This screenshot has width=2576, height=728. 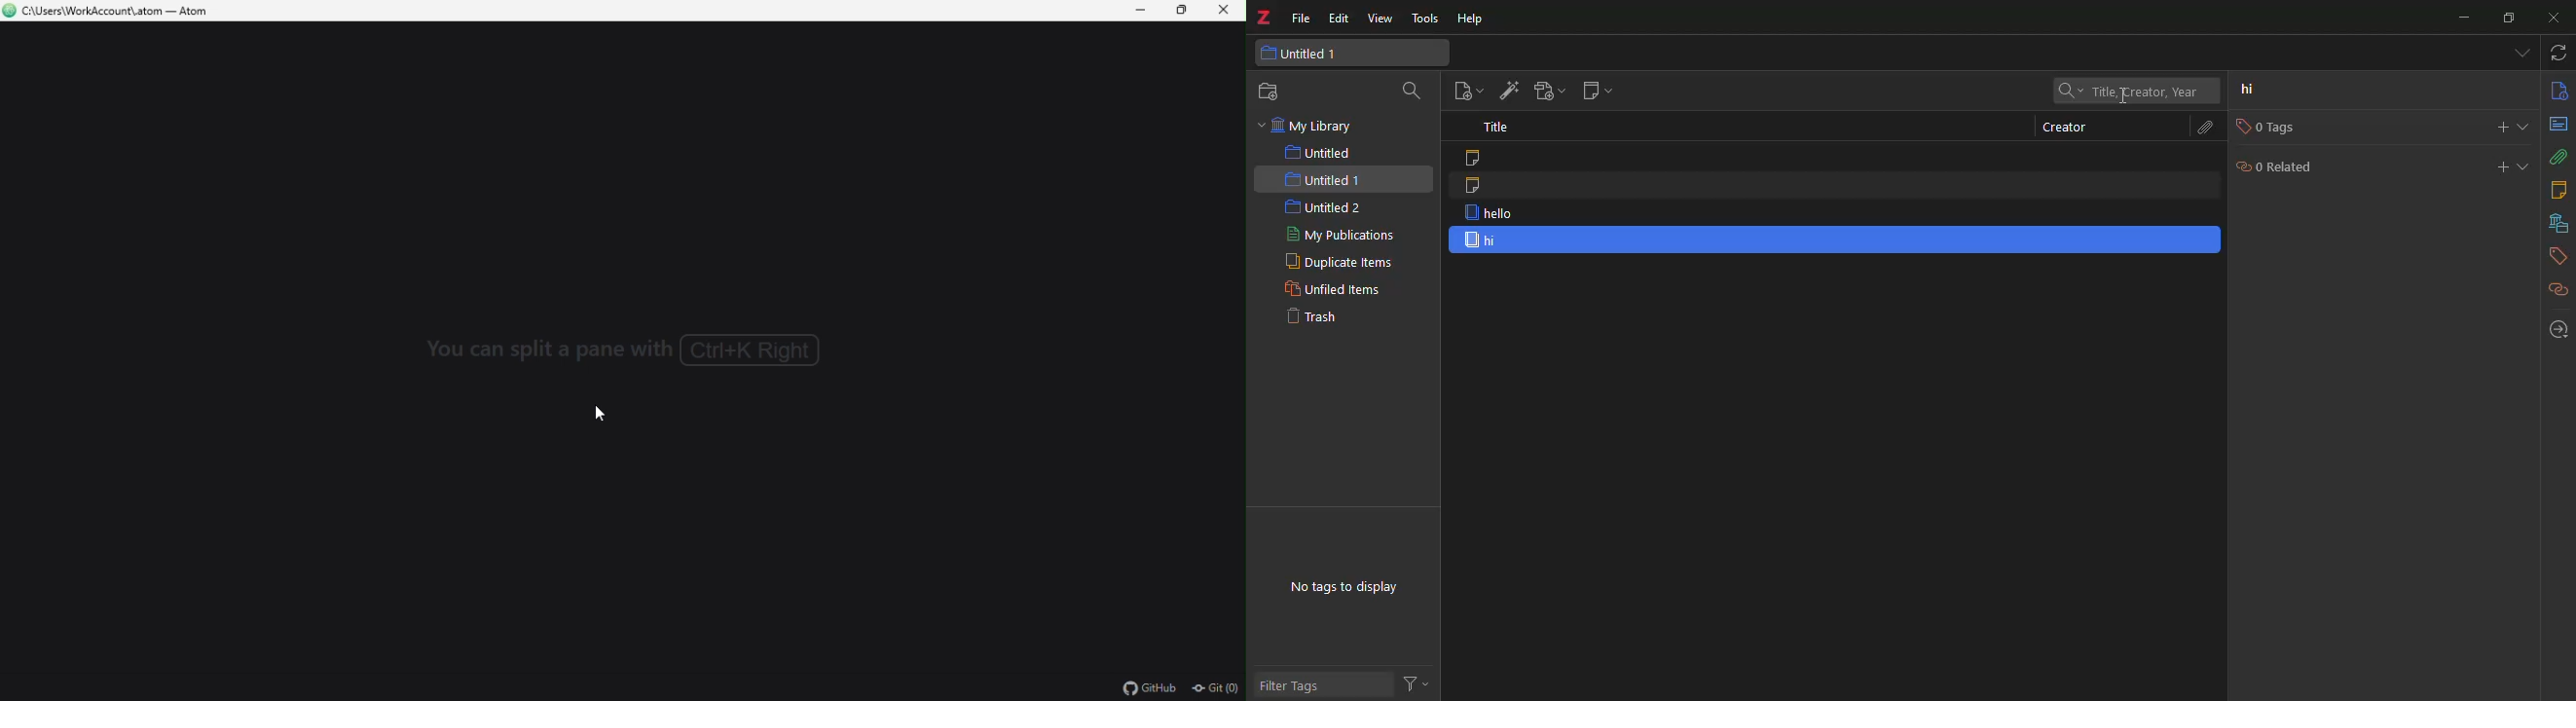 What do you see at coordinates (1548, 93) in the screenshot?
I see `add attach` at bounding box center [1548, 93].